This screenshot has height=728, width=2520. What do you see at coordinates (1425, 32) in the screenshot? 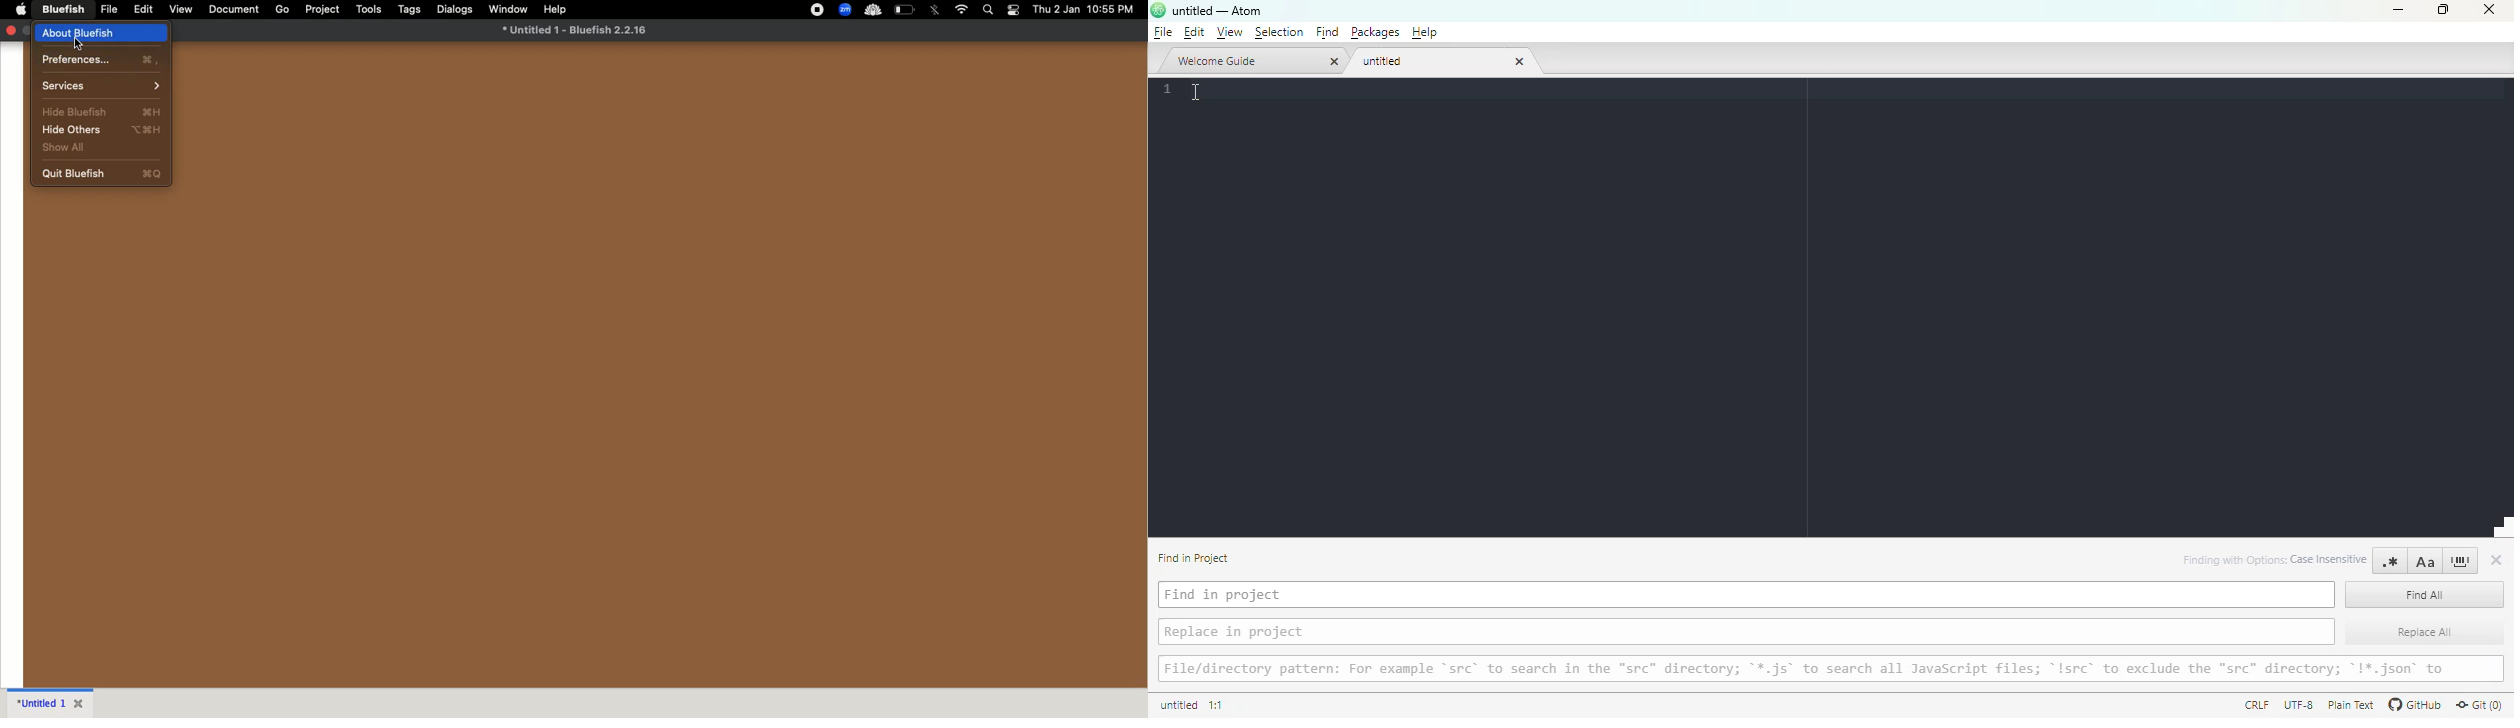
I see `help` at bounding box center [1425, 32].